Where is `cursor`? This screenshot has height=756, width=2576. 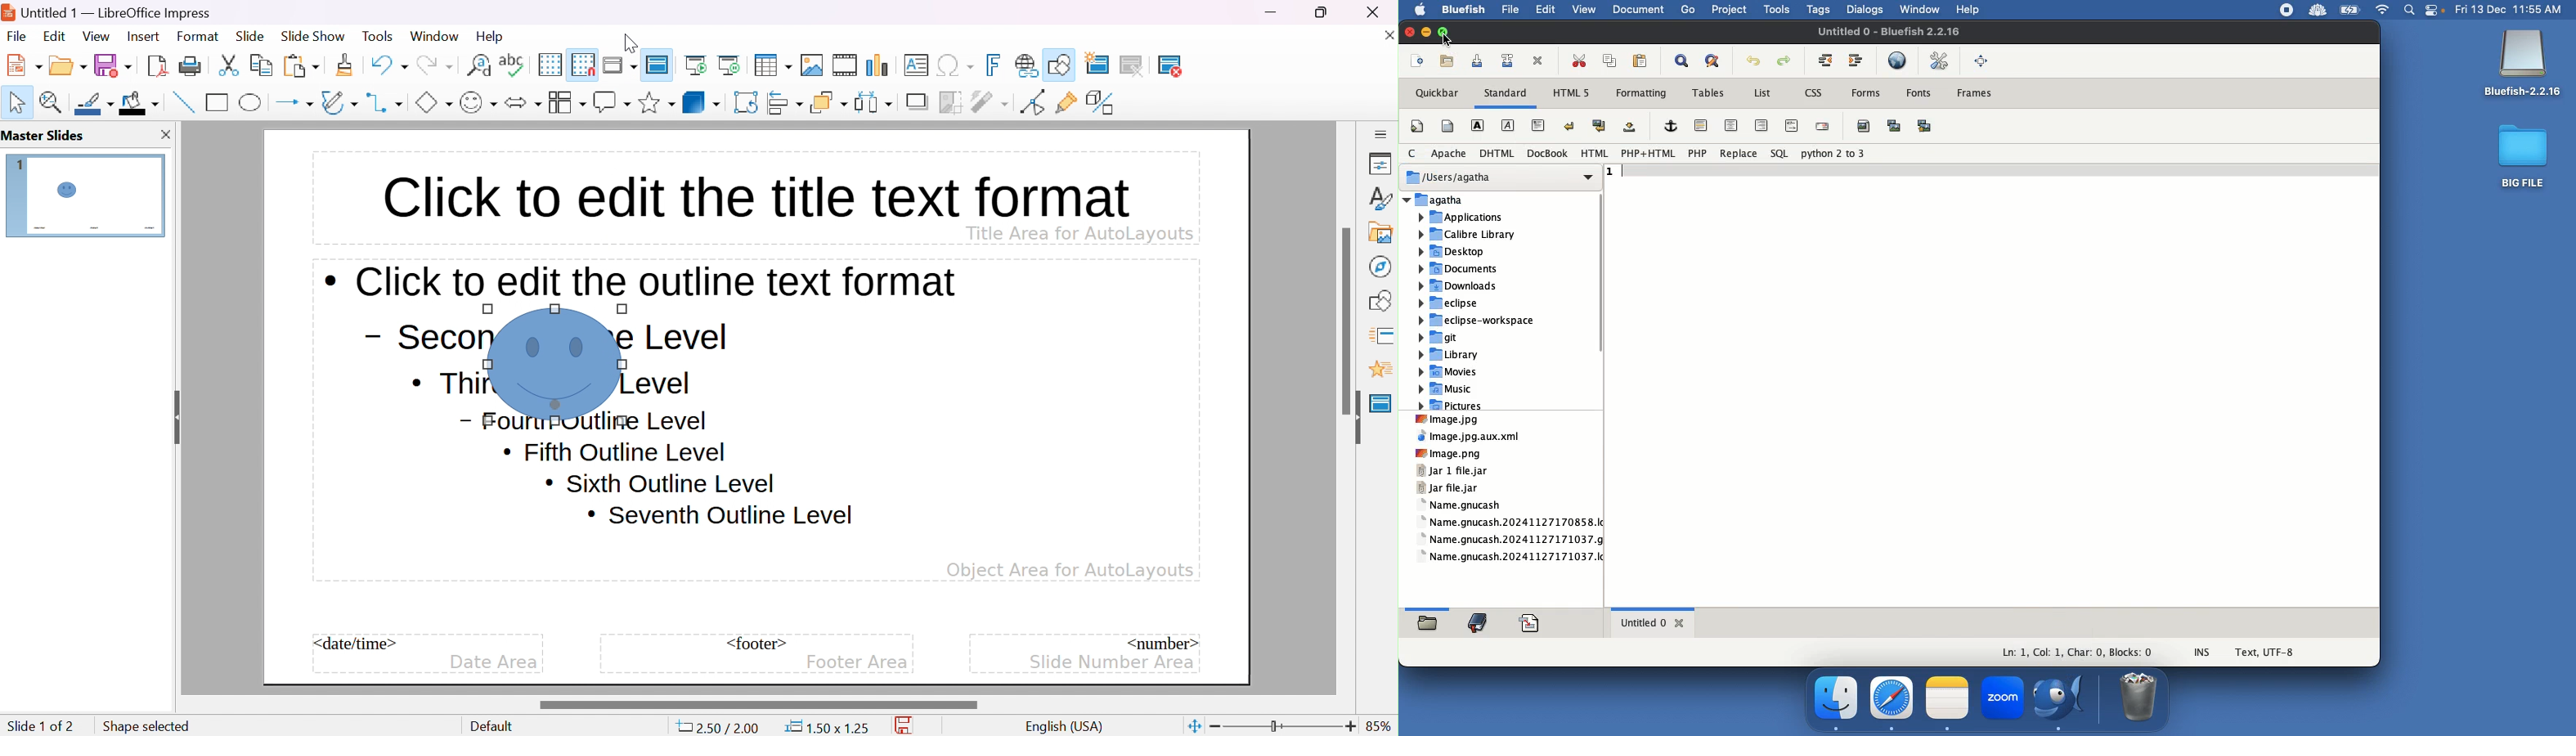
cursor is located at coordinates (1457, 40).